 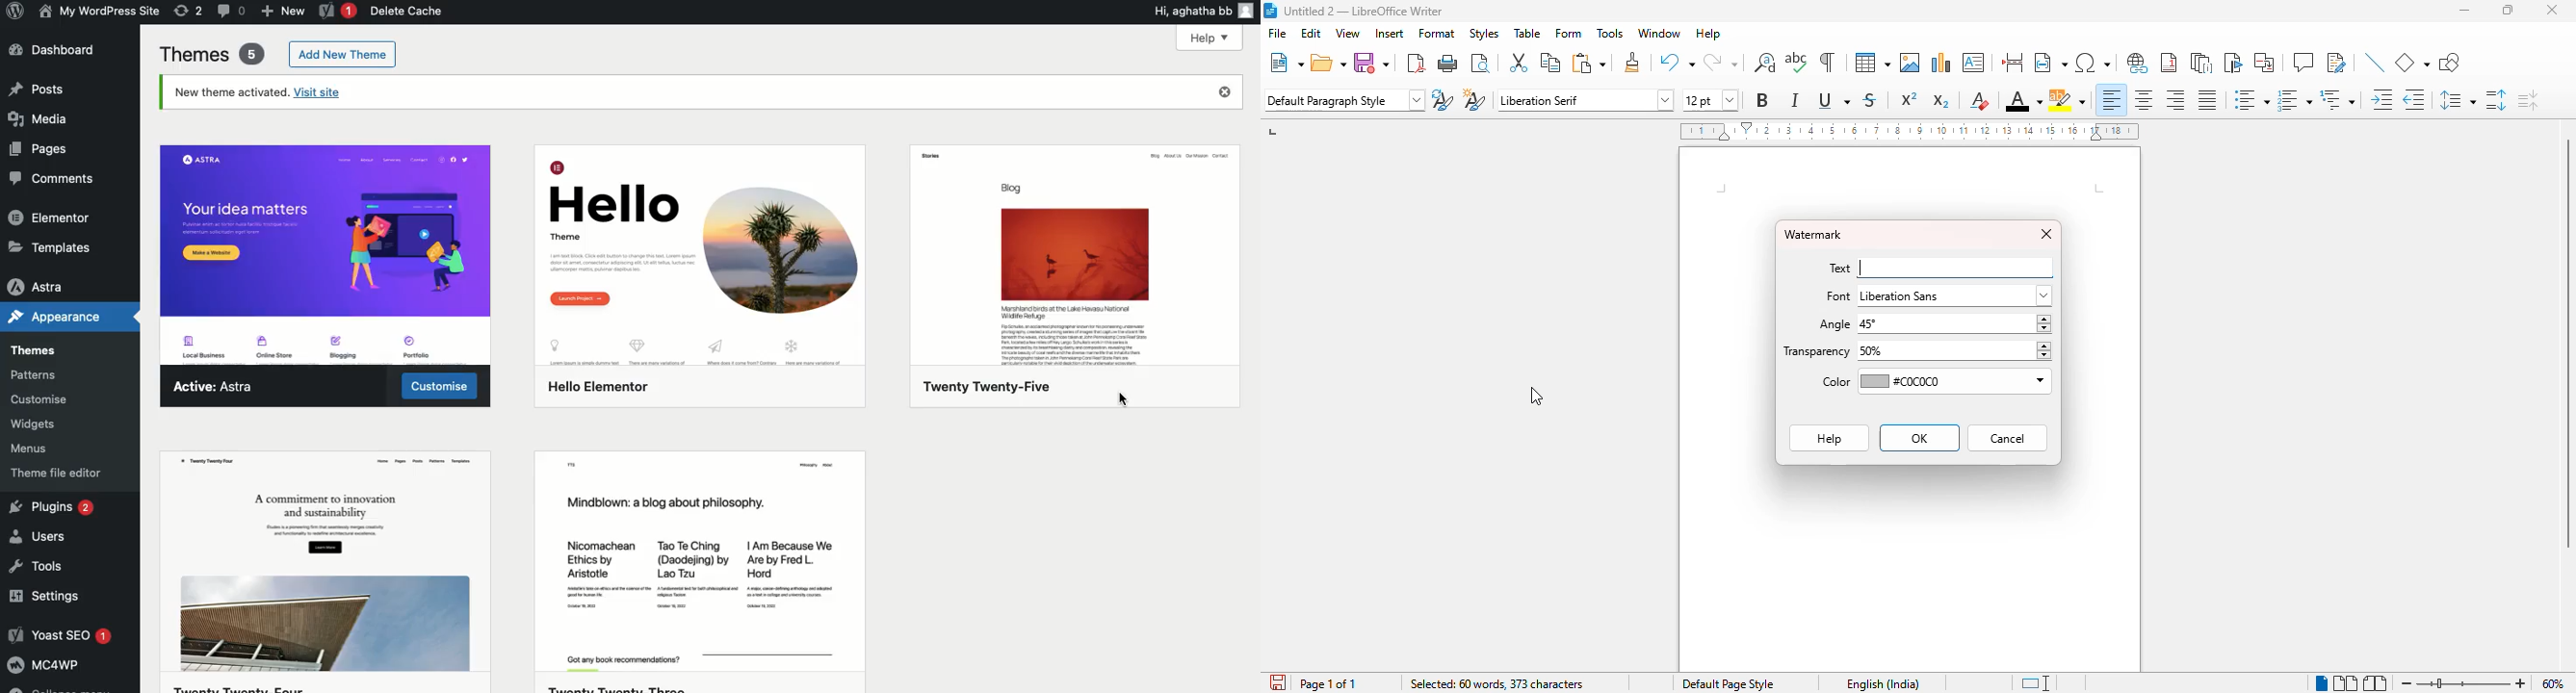 I want to click on spelling, so click(x=1797, y=63).